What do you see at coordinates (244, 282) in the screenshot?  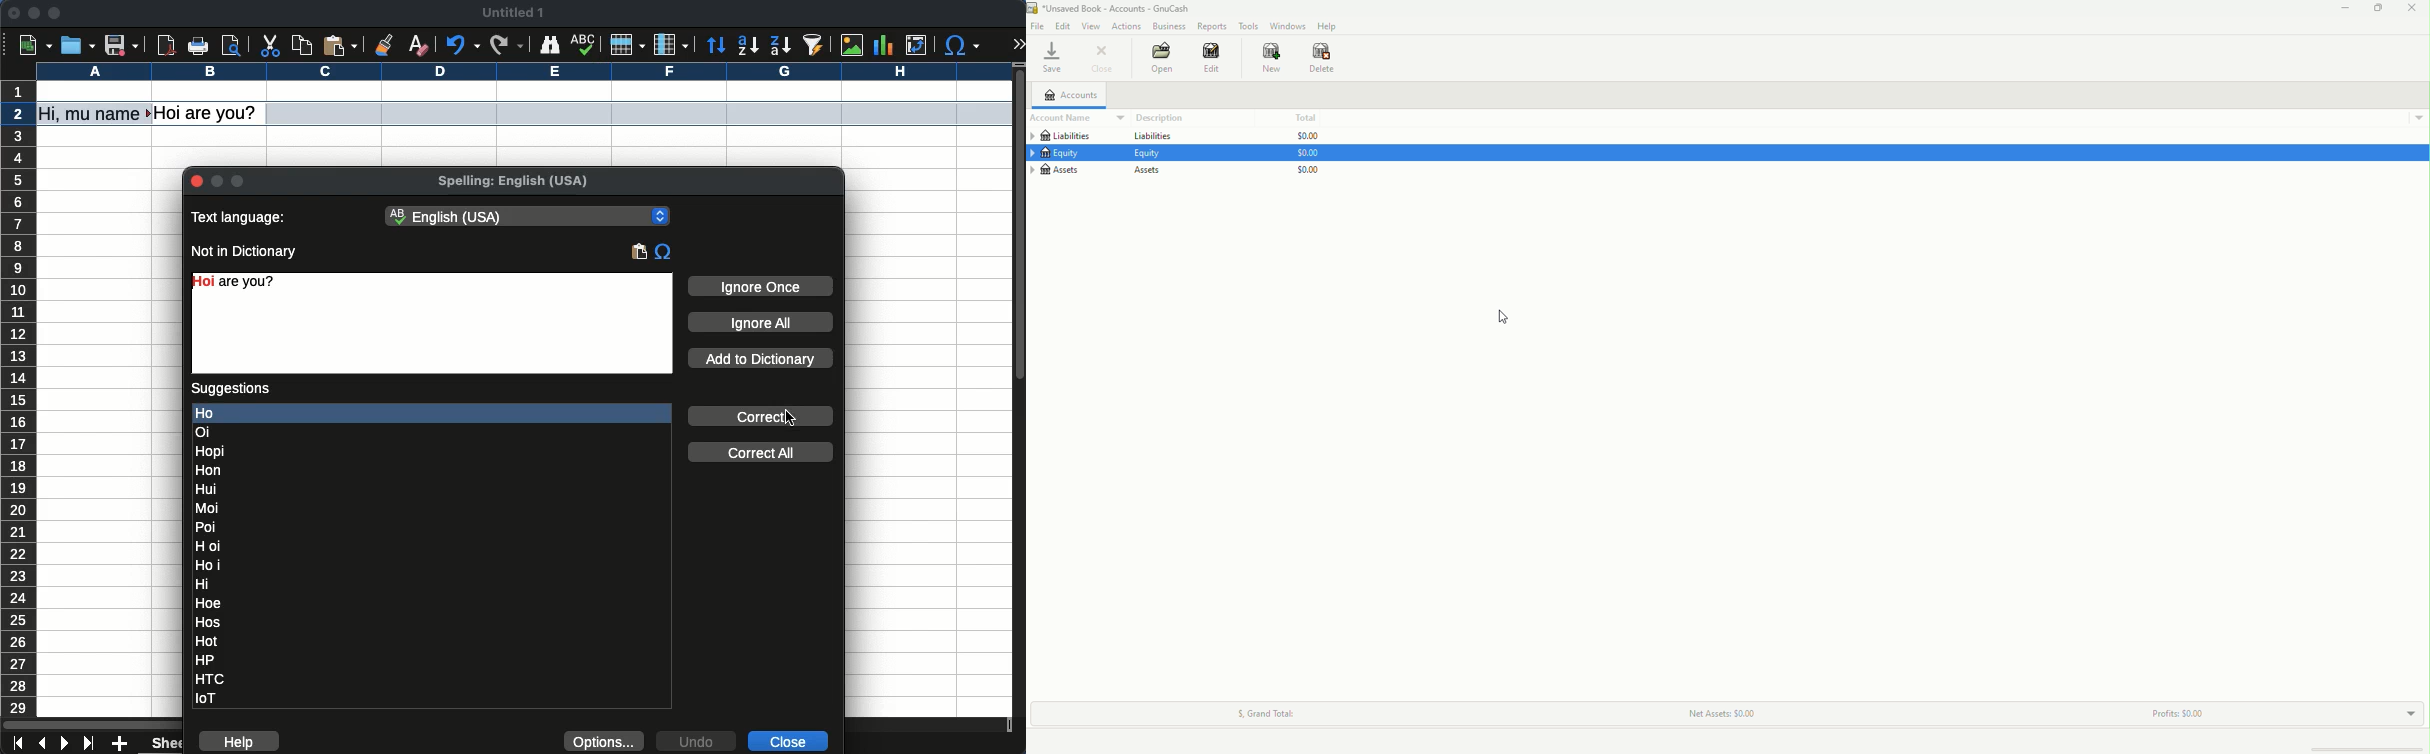 I see `Hoi are you? - error text` at bounding box center [244, 282].